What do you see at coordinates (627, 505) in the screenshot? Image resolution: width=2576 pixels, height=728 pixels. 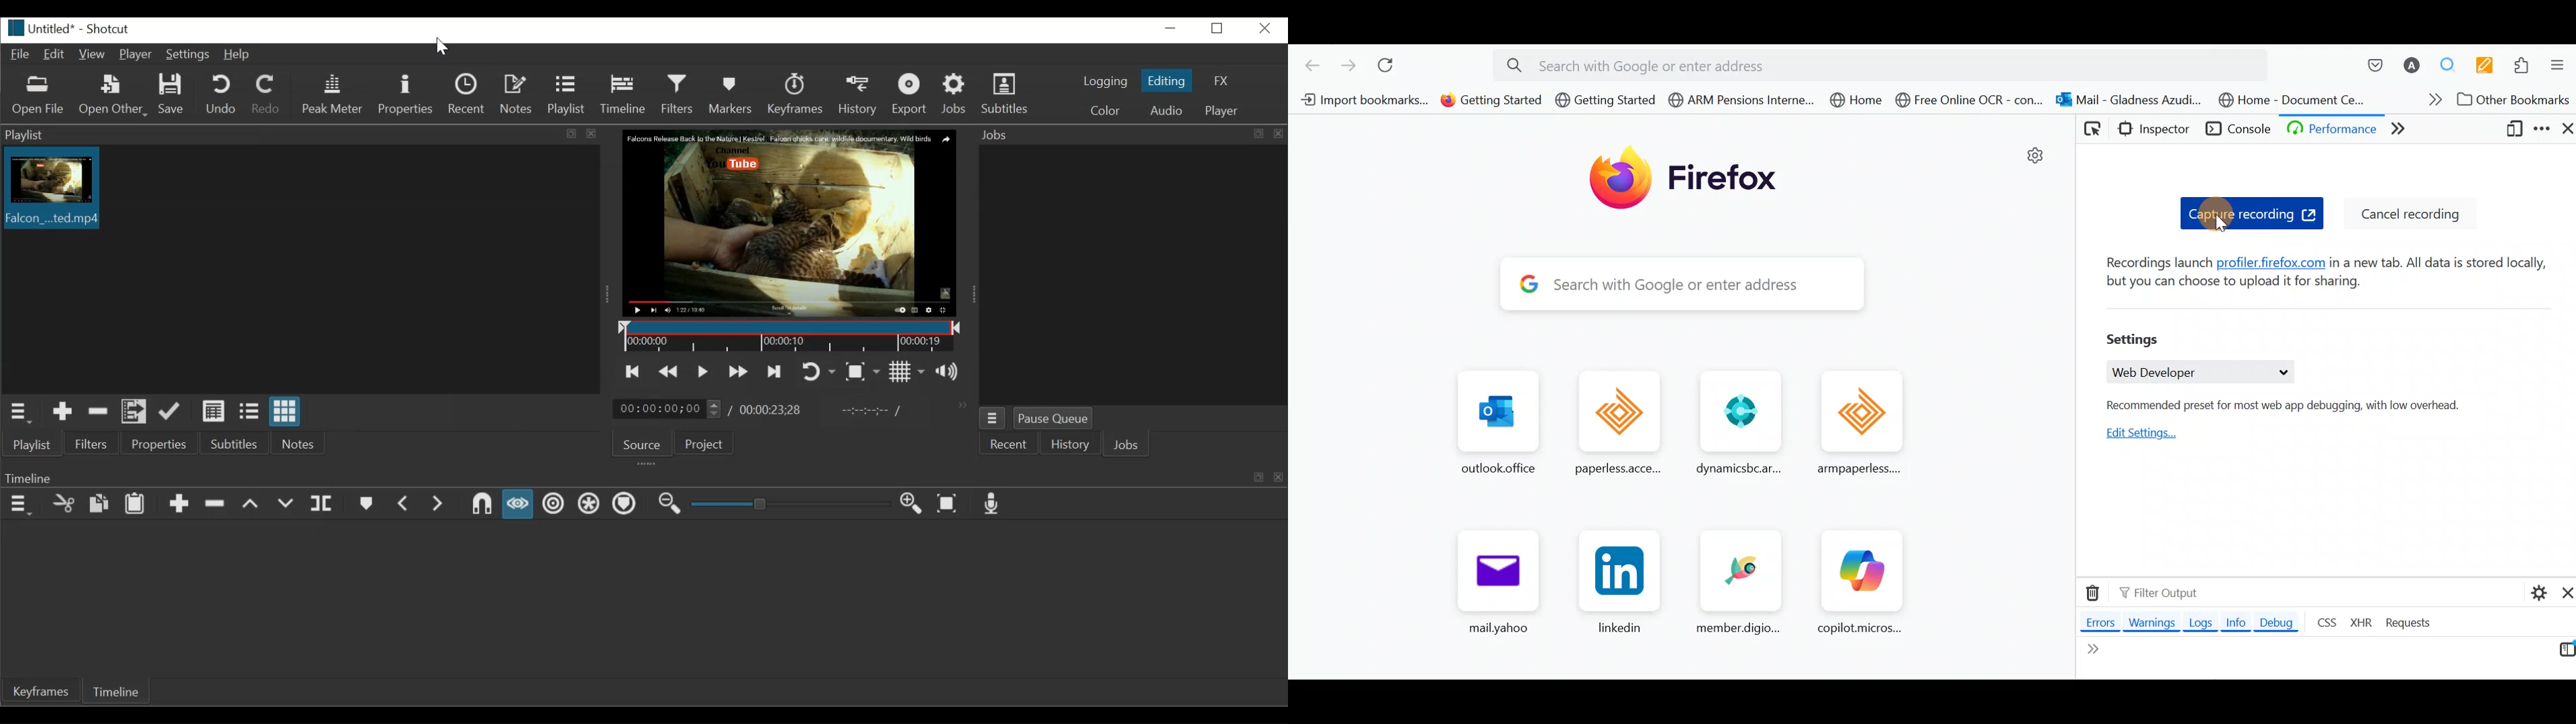 I see `Ripple Markers` at bounding box center [627, 505].